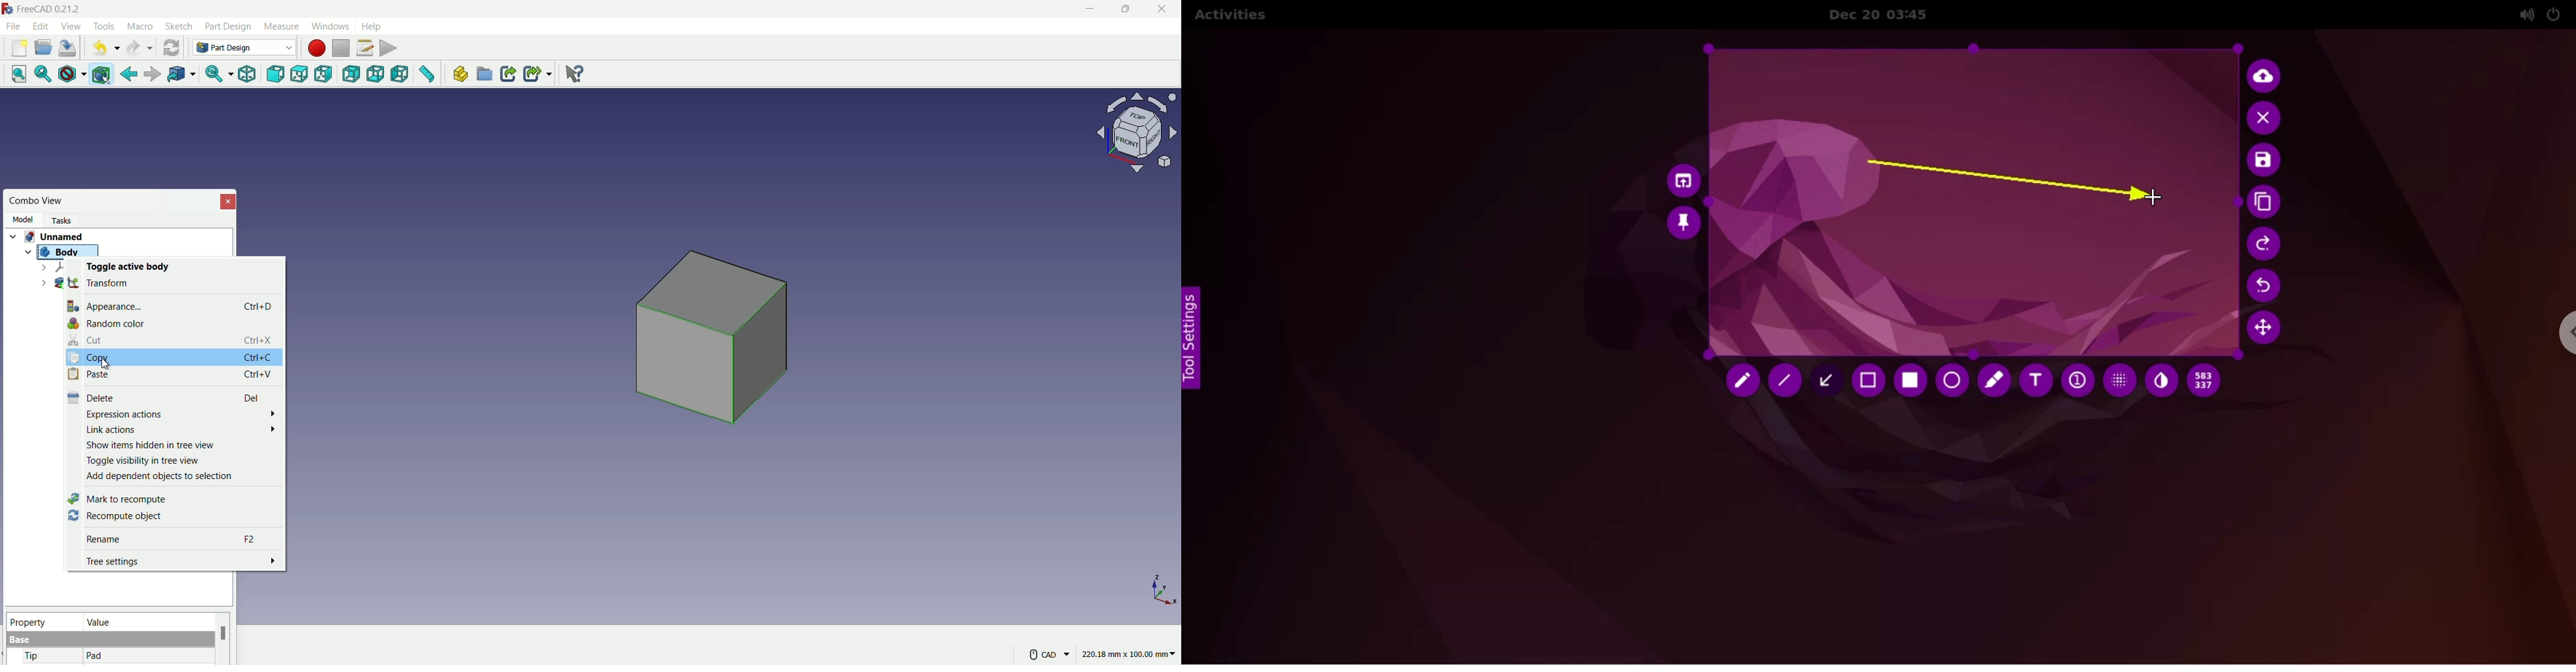  Describe the element at coordinates (19, 48) in the screenshot. I see `new file` at that location.